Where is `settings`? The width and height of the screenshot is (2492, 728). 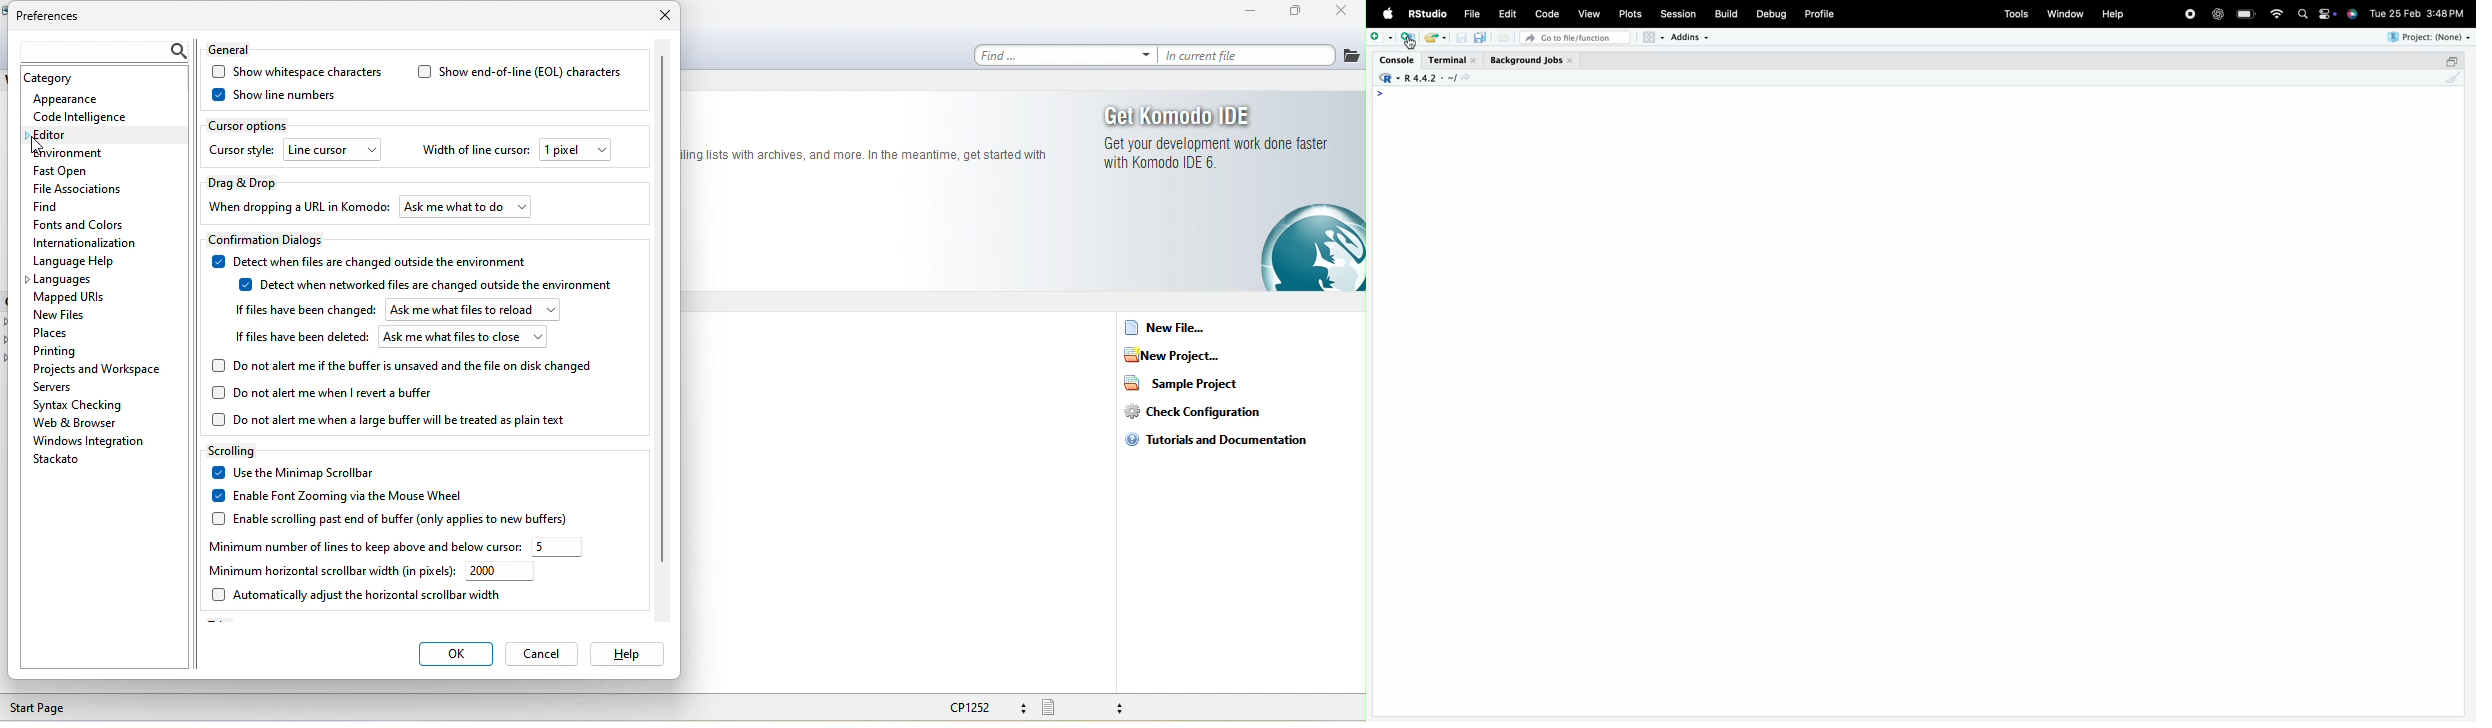 settings is located at coordinates (2327, 14).